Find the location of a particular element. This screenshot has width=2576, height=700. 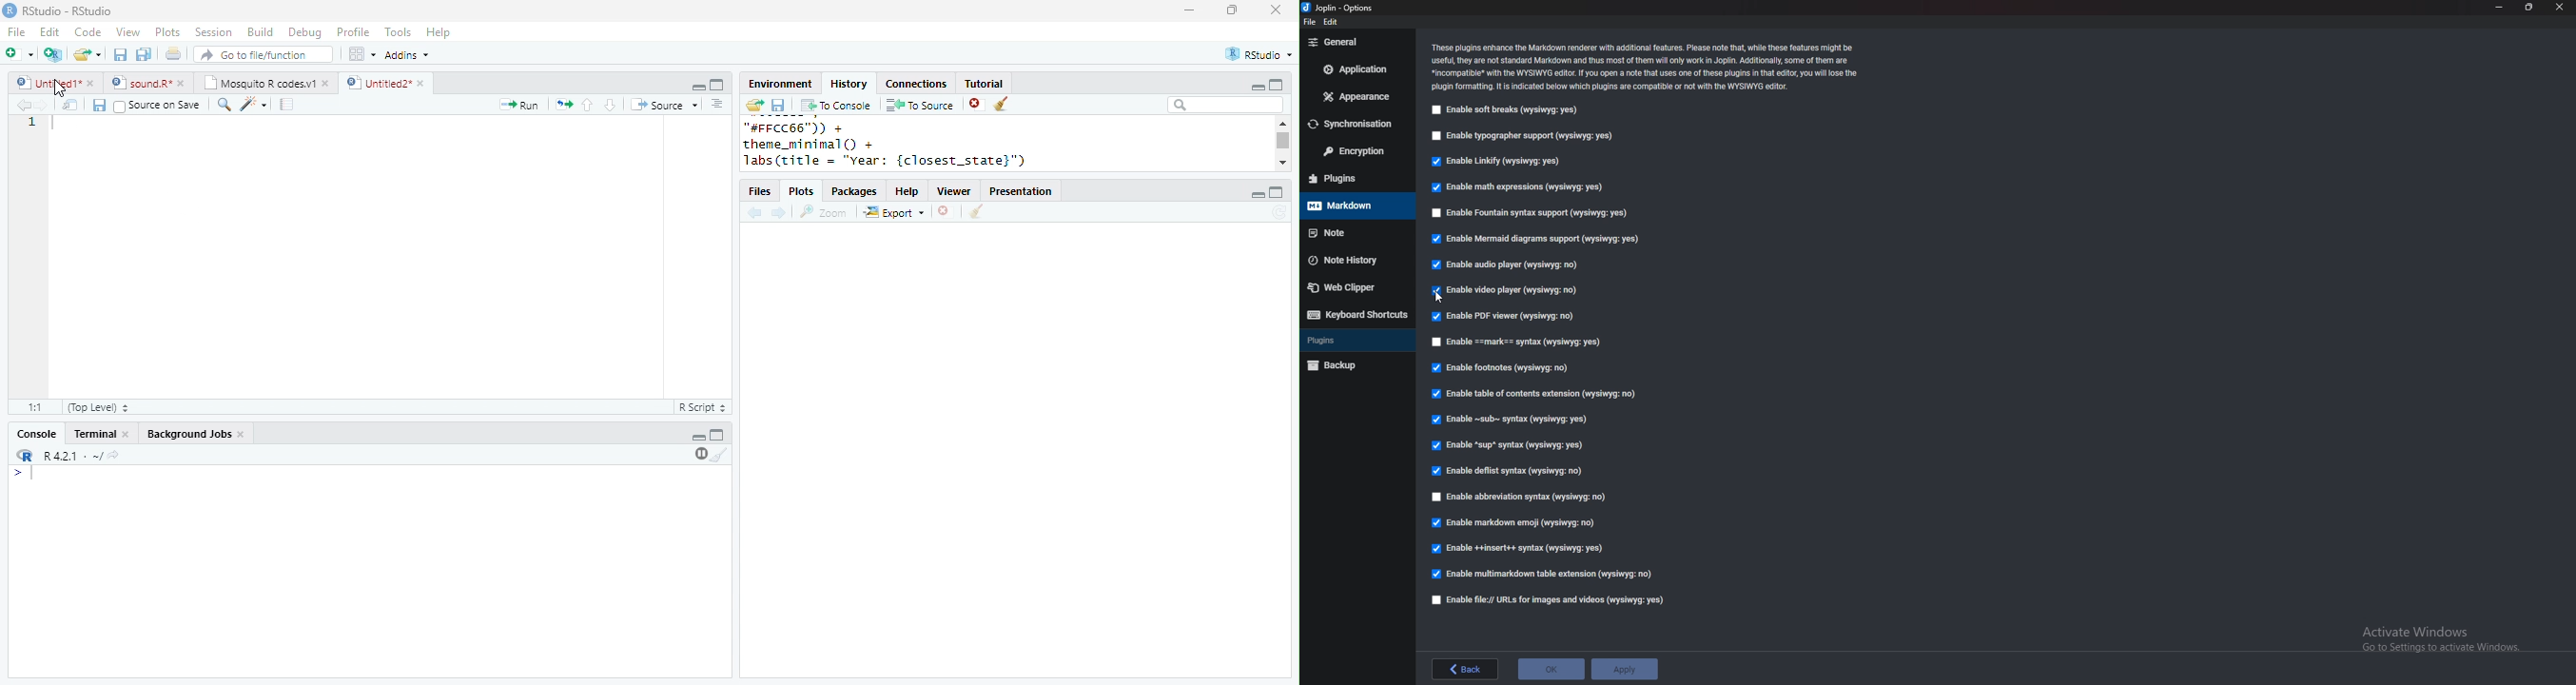

rerun is located at coordinates (565, 104).